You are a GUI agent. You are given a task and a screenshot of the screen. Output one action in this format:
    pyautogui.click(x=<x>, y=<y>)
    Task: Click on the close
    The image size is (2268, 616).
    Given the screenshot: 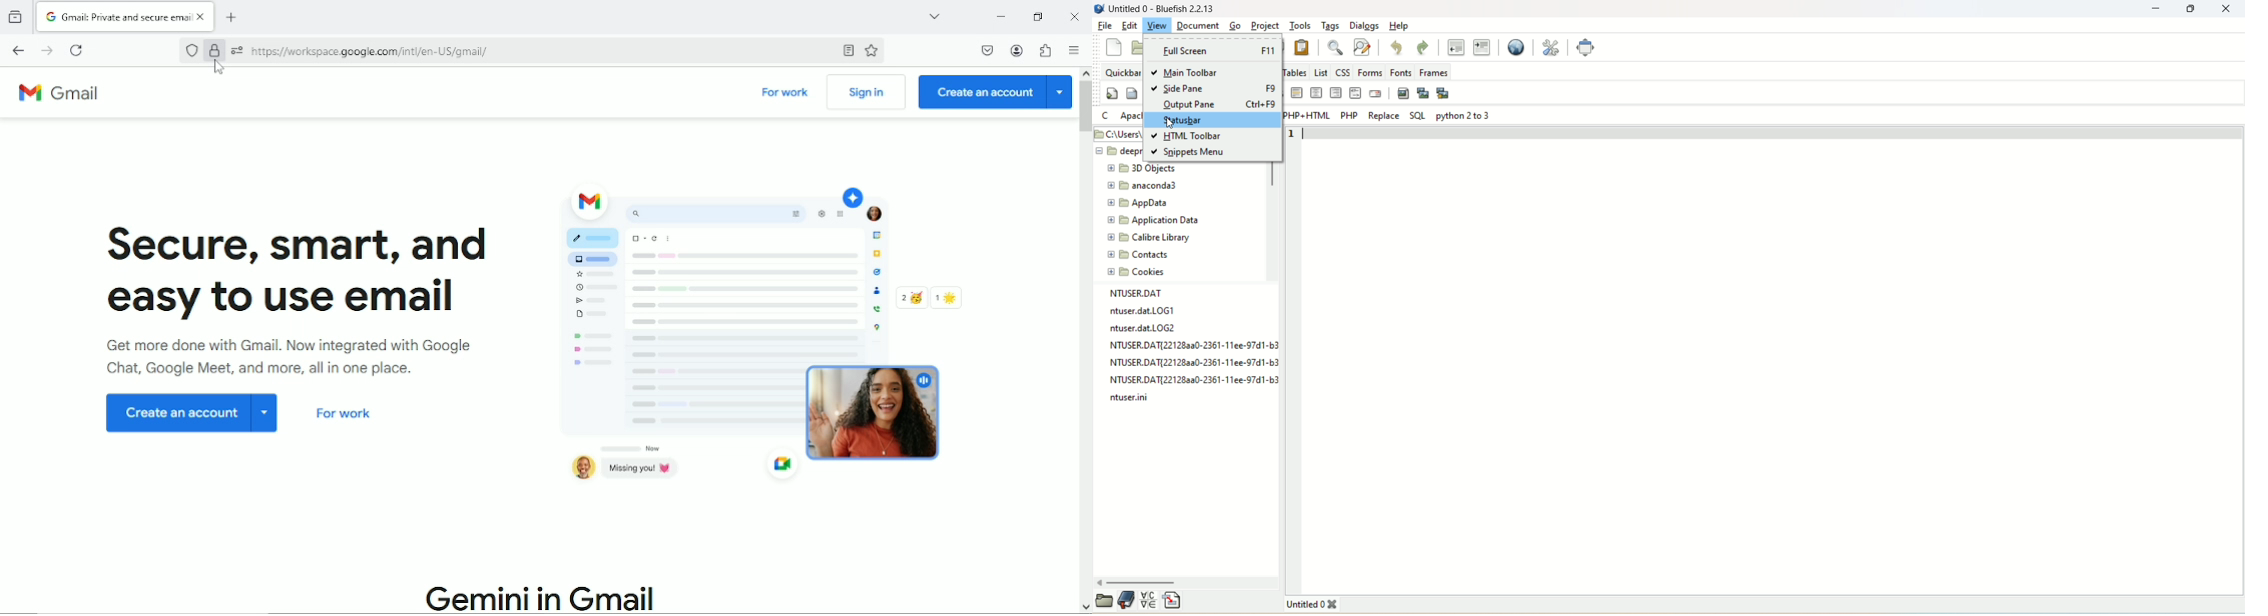 What is the action you would take?
    pyautogui.click(x=2229, y=10)
    